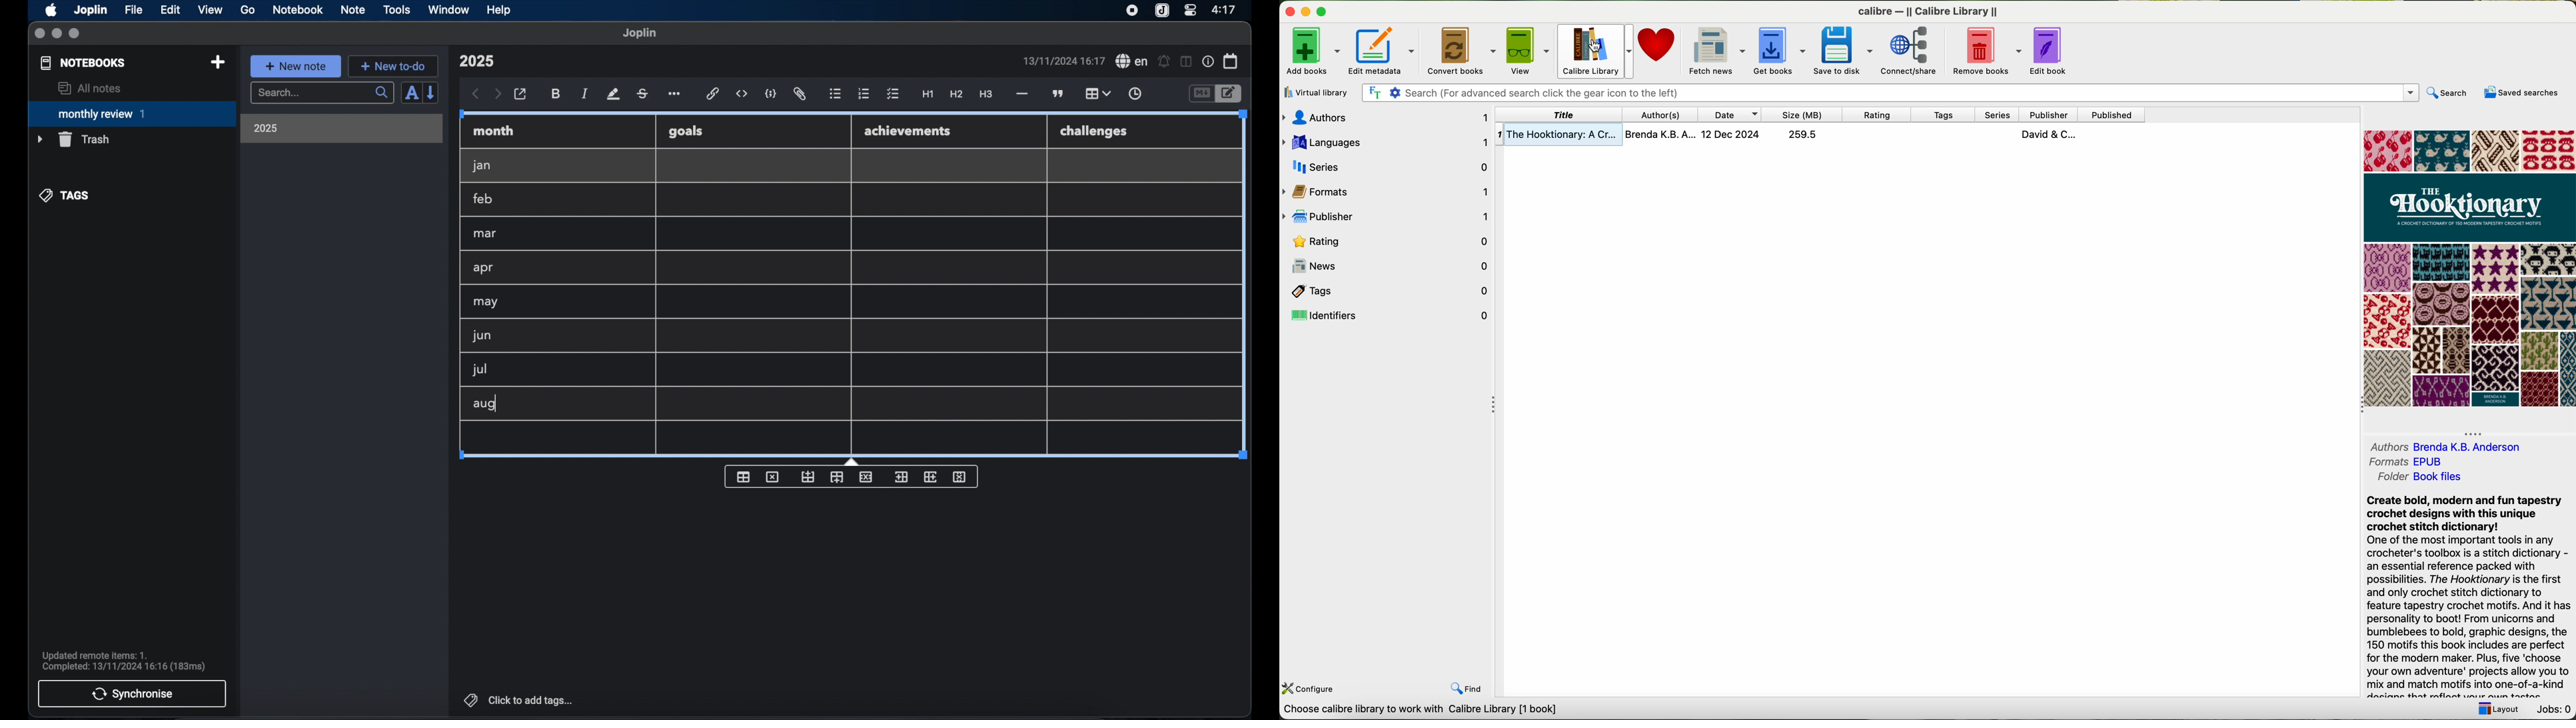 This screenshot has height=728, width=2576. I want to click on search bar, so click(322, 94).